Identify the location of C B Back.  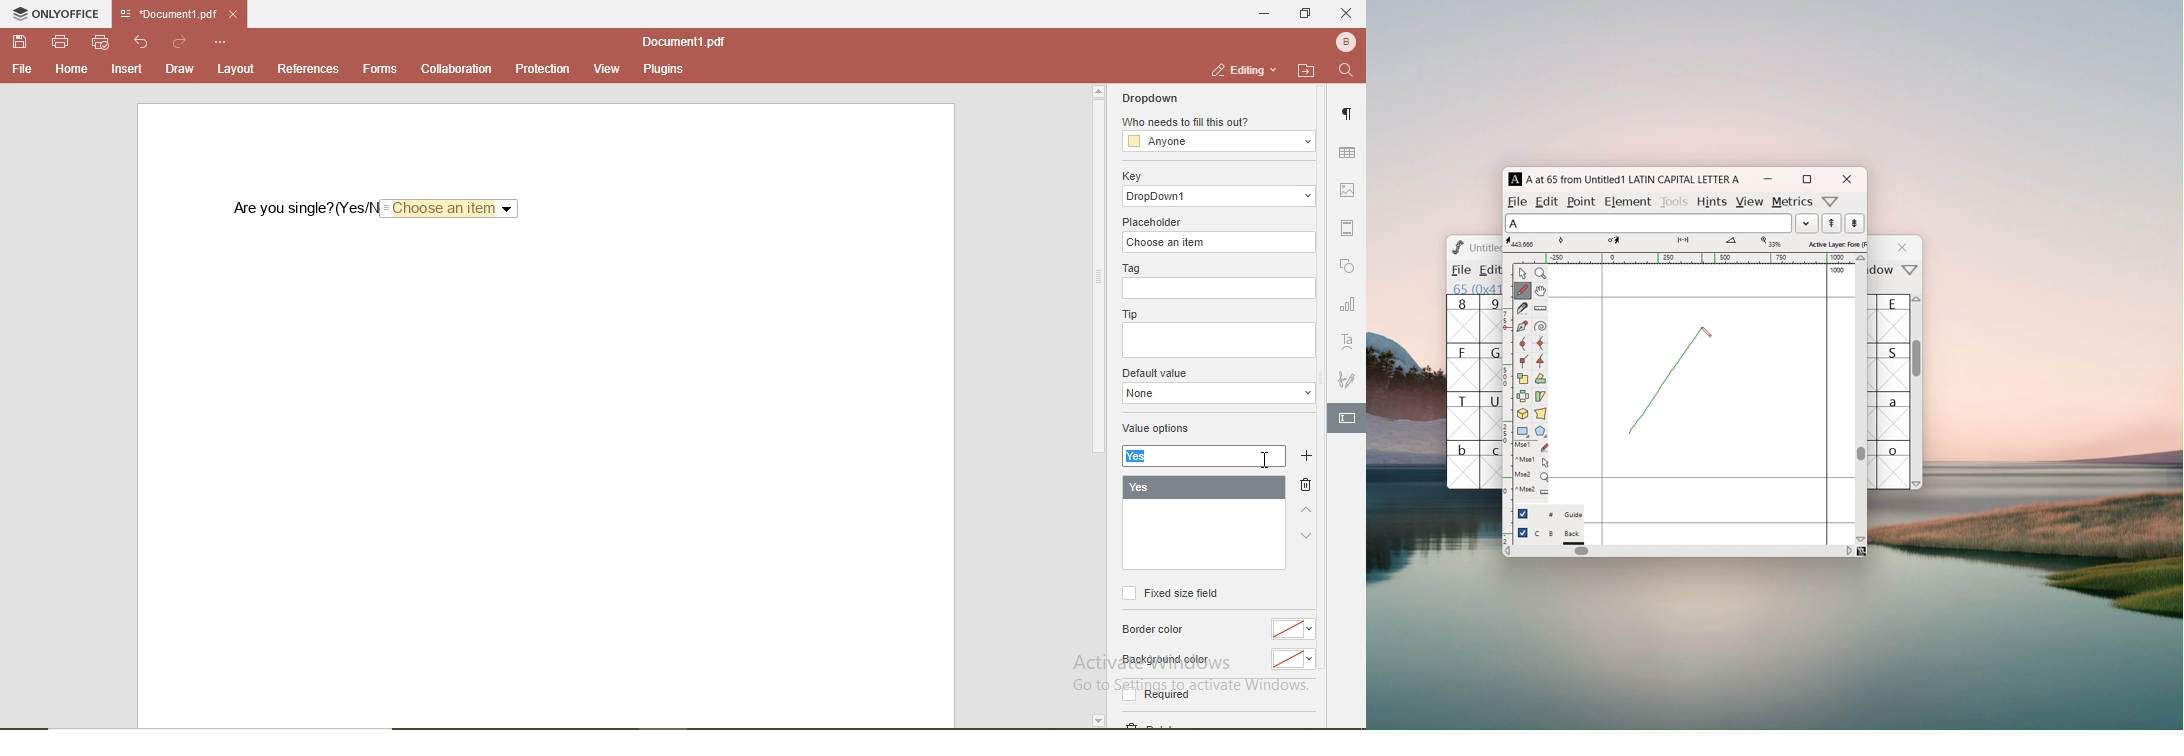
(1559, 535).